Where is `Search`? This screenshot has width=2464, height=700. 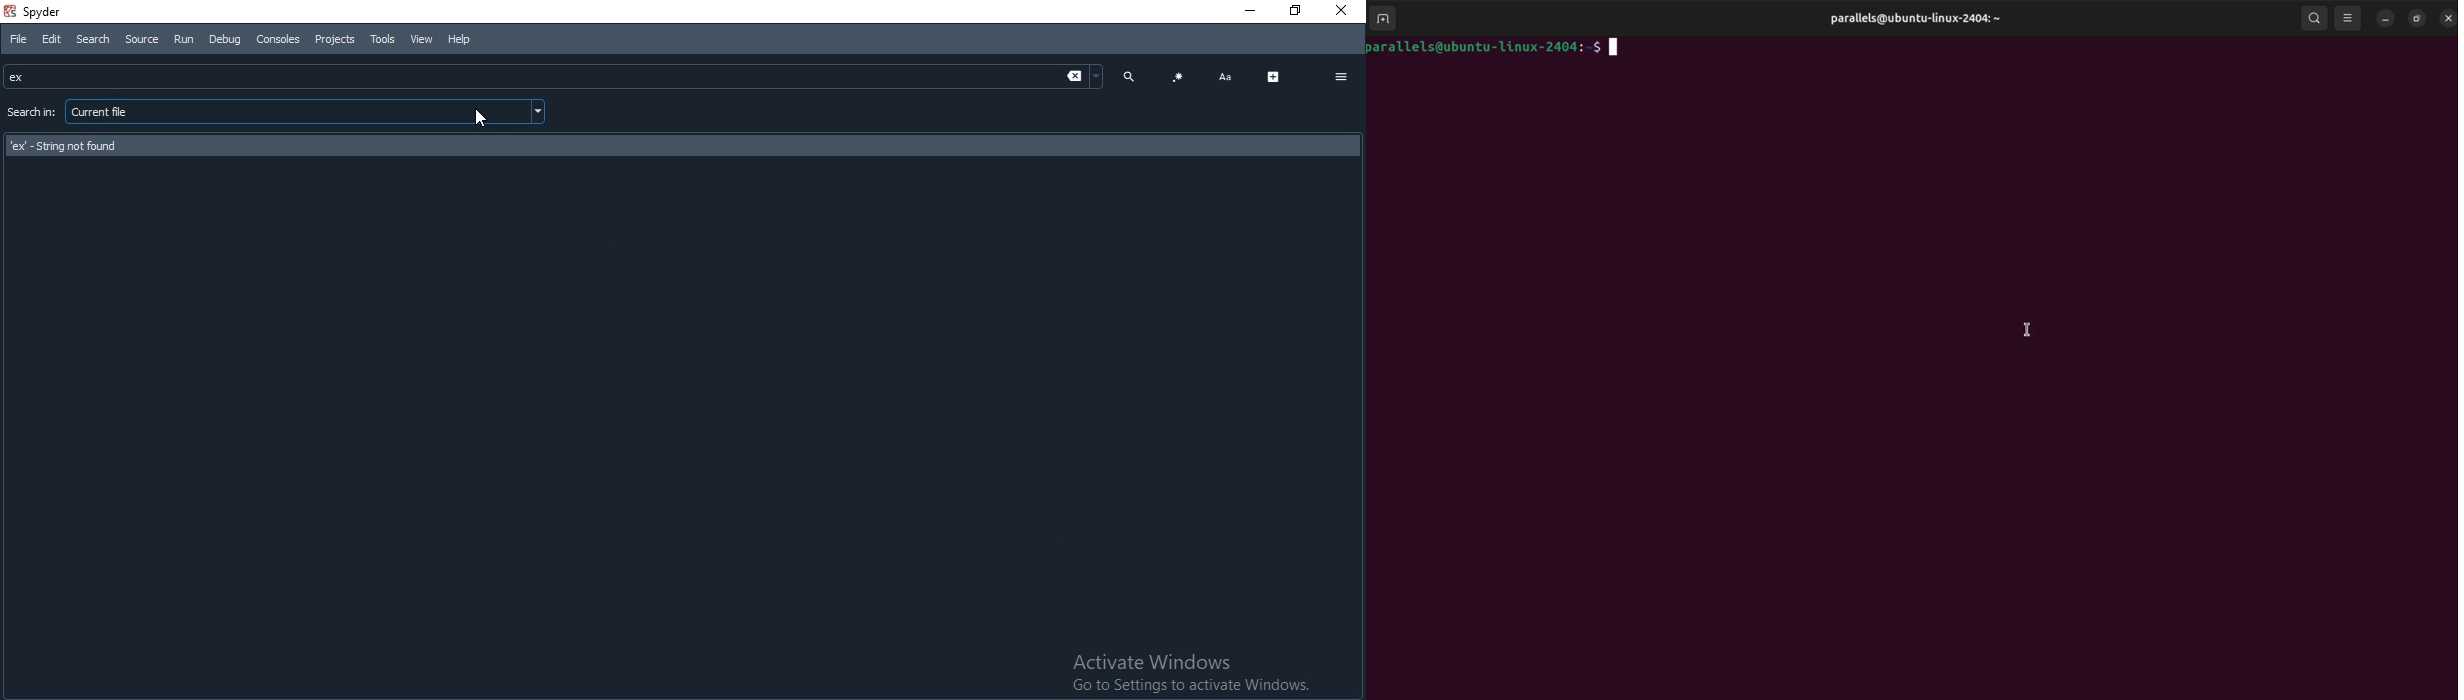
Search is located at coordinates (92, 39).